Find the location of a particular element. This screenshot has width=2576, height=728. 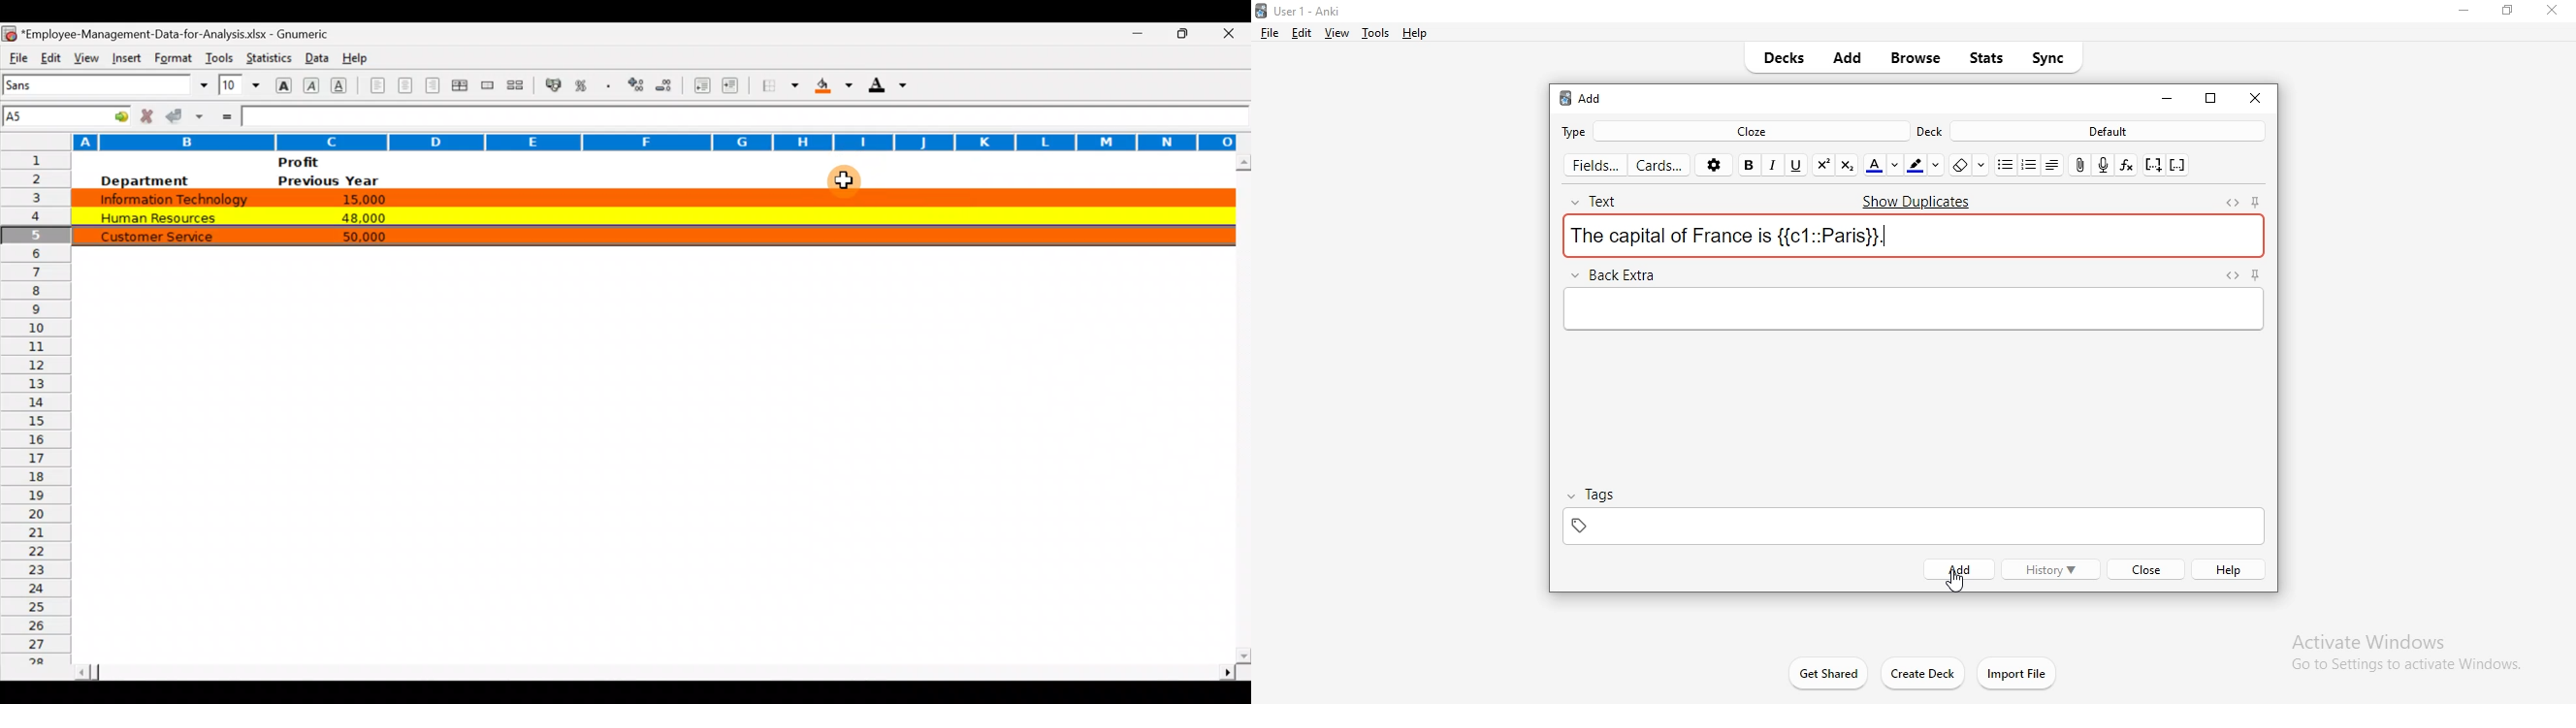

type is located at coordinates (1578, 131).